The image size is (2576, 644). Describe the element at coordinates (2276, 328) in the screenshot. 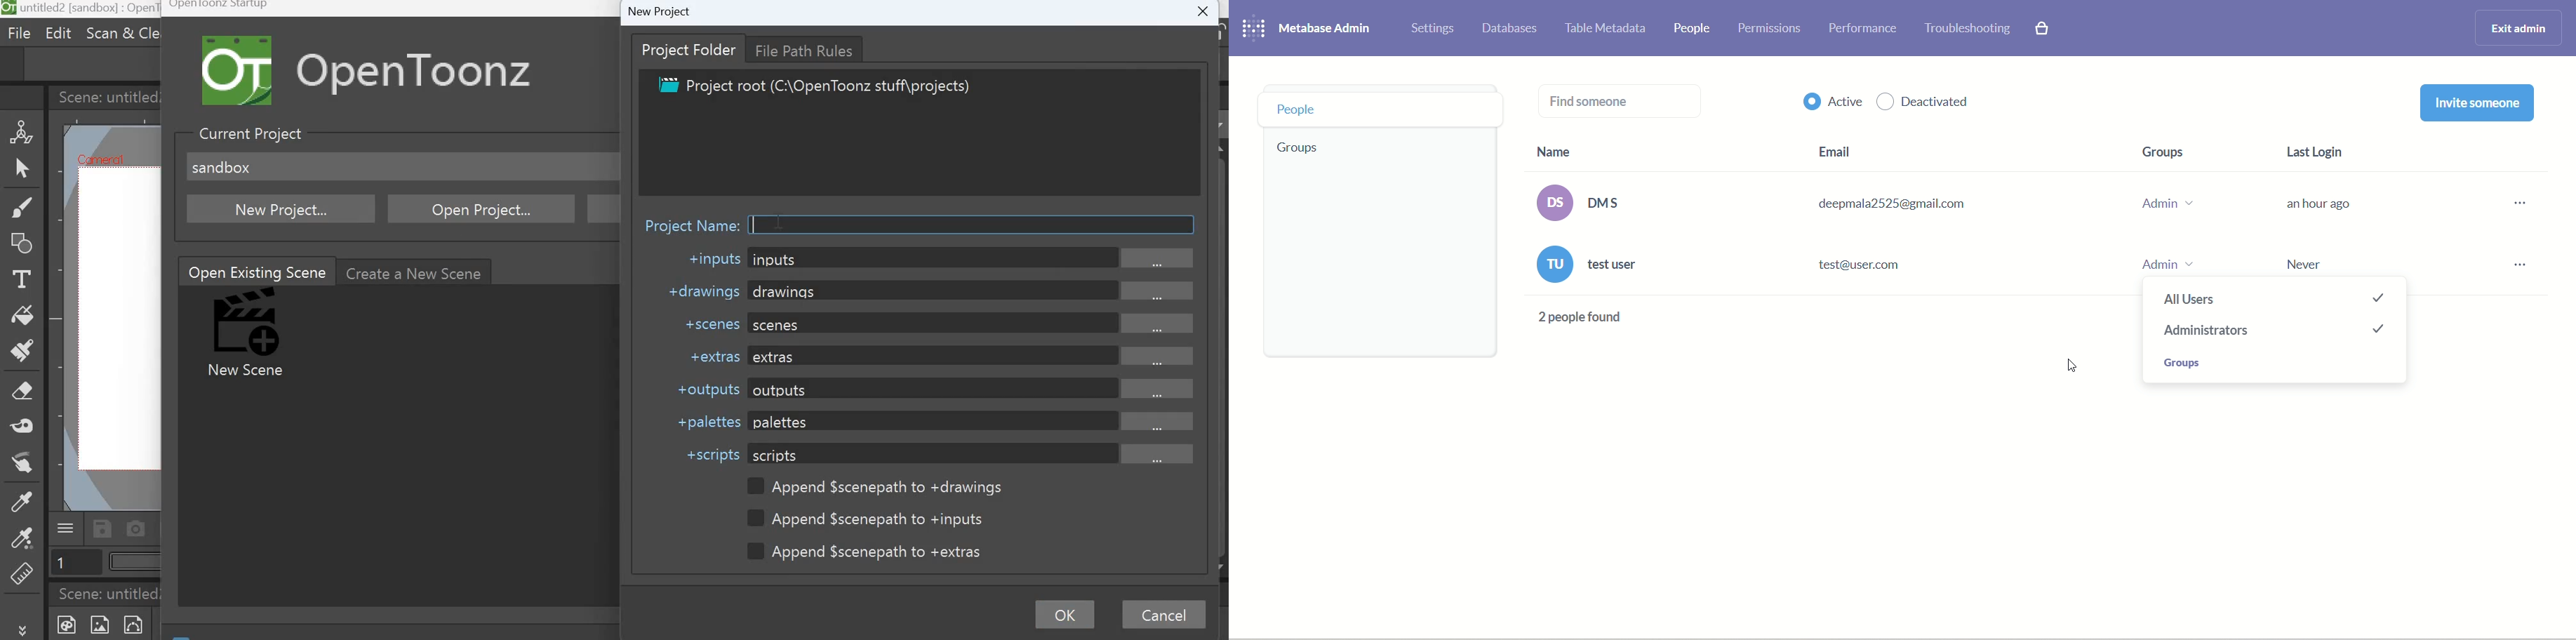

I see `checked` at that location.